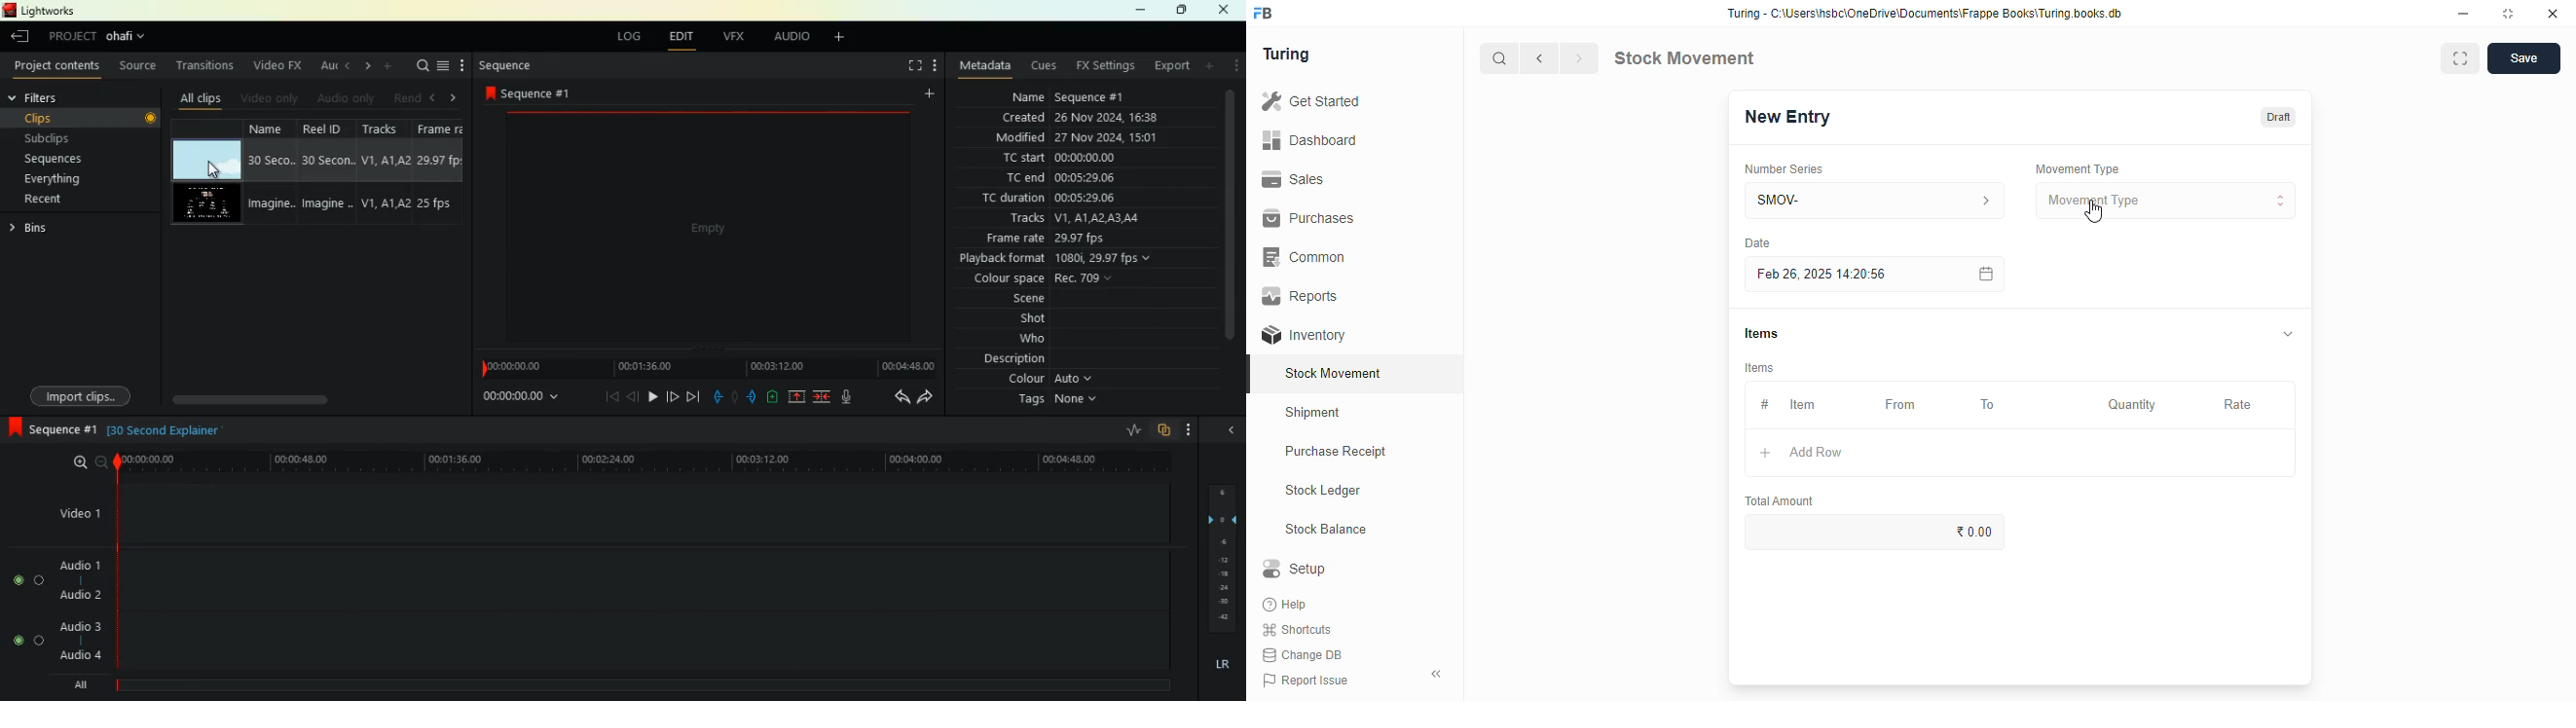 The height and width of the screenshot is (728, 2576). Describe the element at coordinates (1336, 451) in the screenshot. I see `purchase receipt` at that location.